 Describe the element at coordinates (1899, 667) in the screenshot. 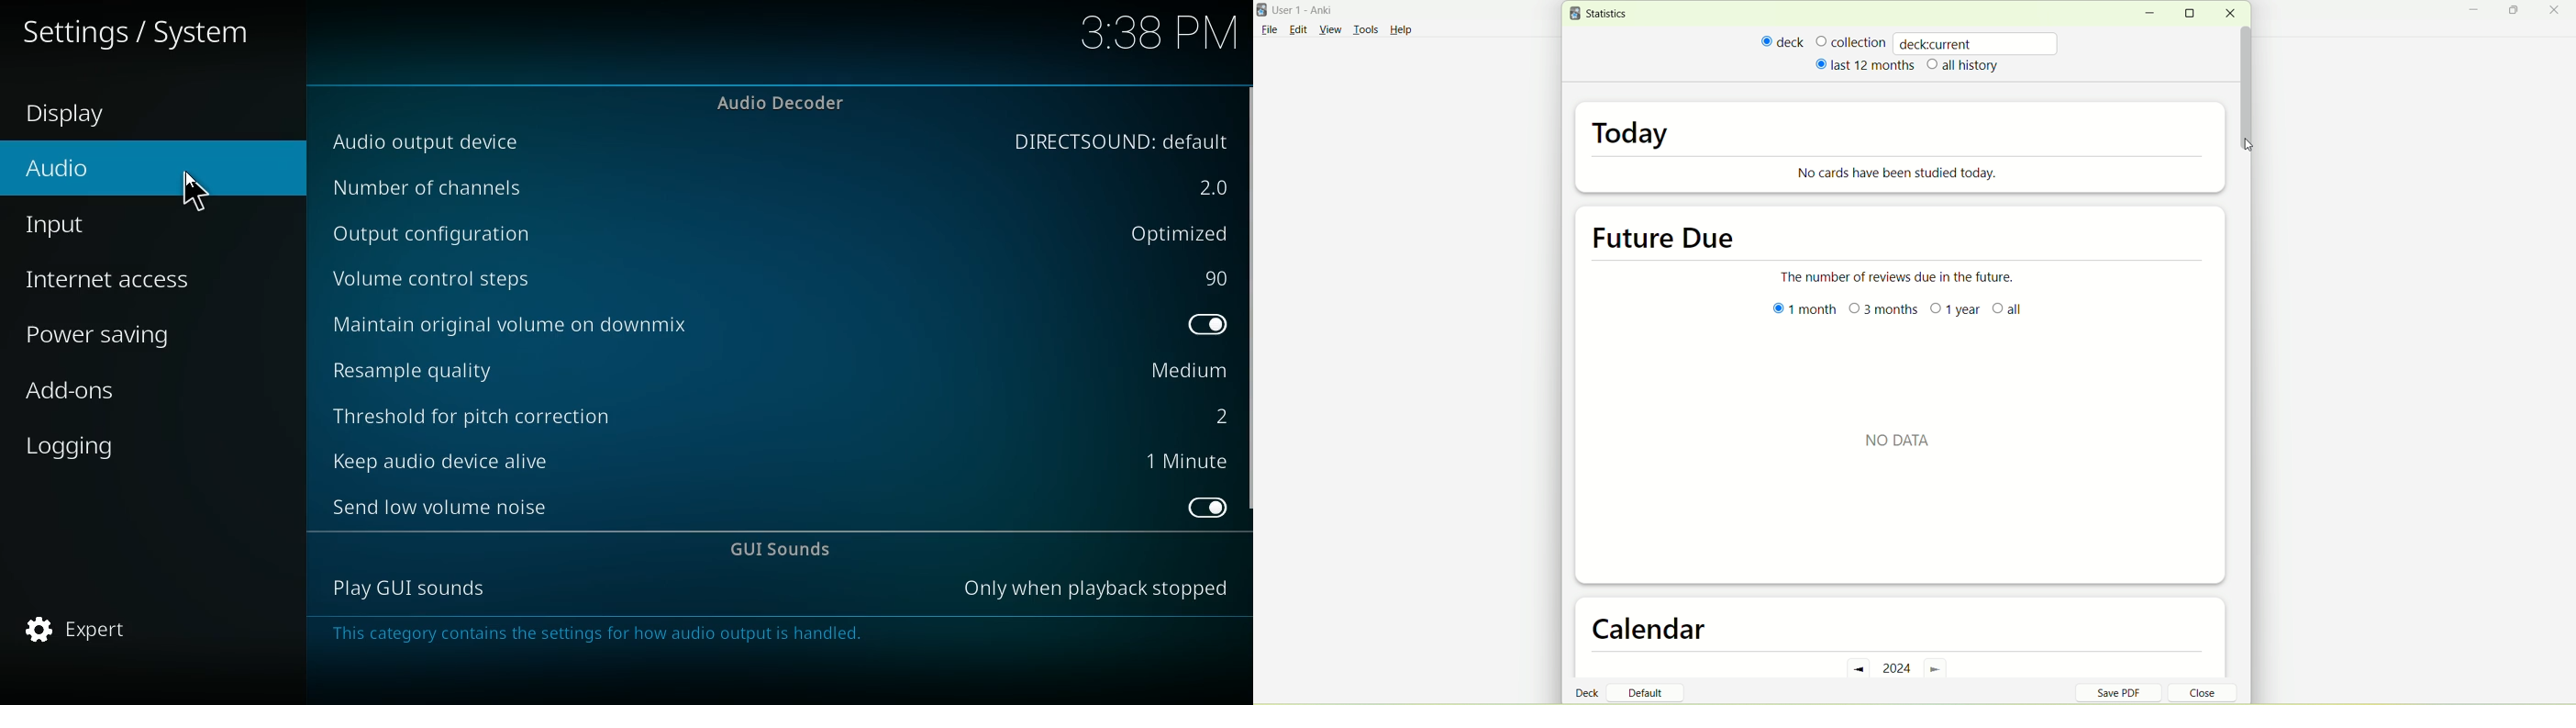

I see `2024` at that location.